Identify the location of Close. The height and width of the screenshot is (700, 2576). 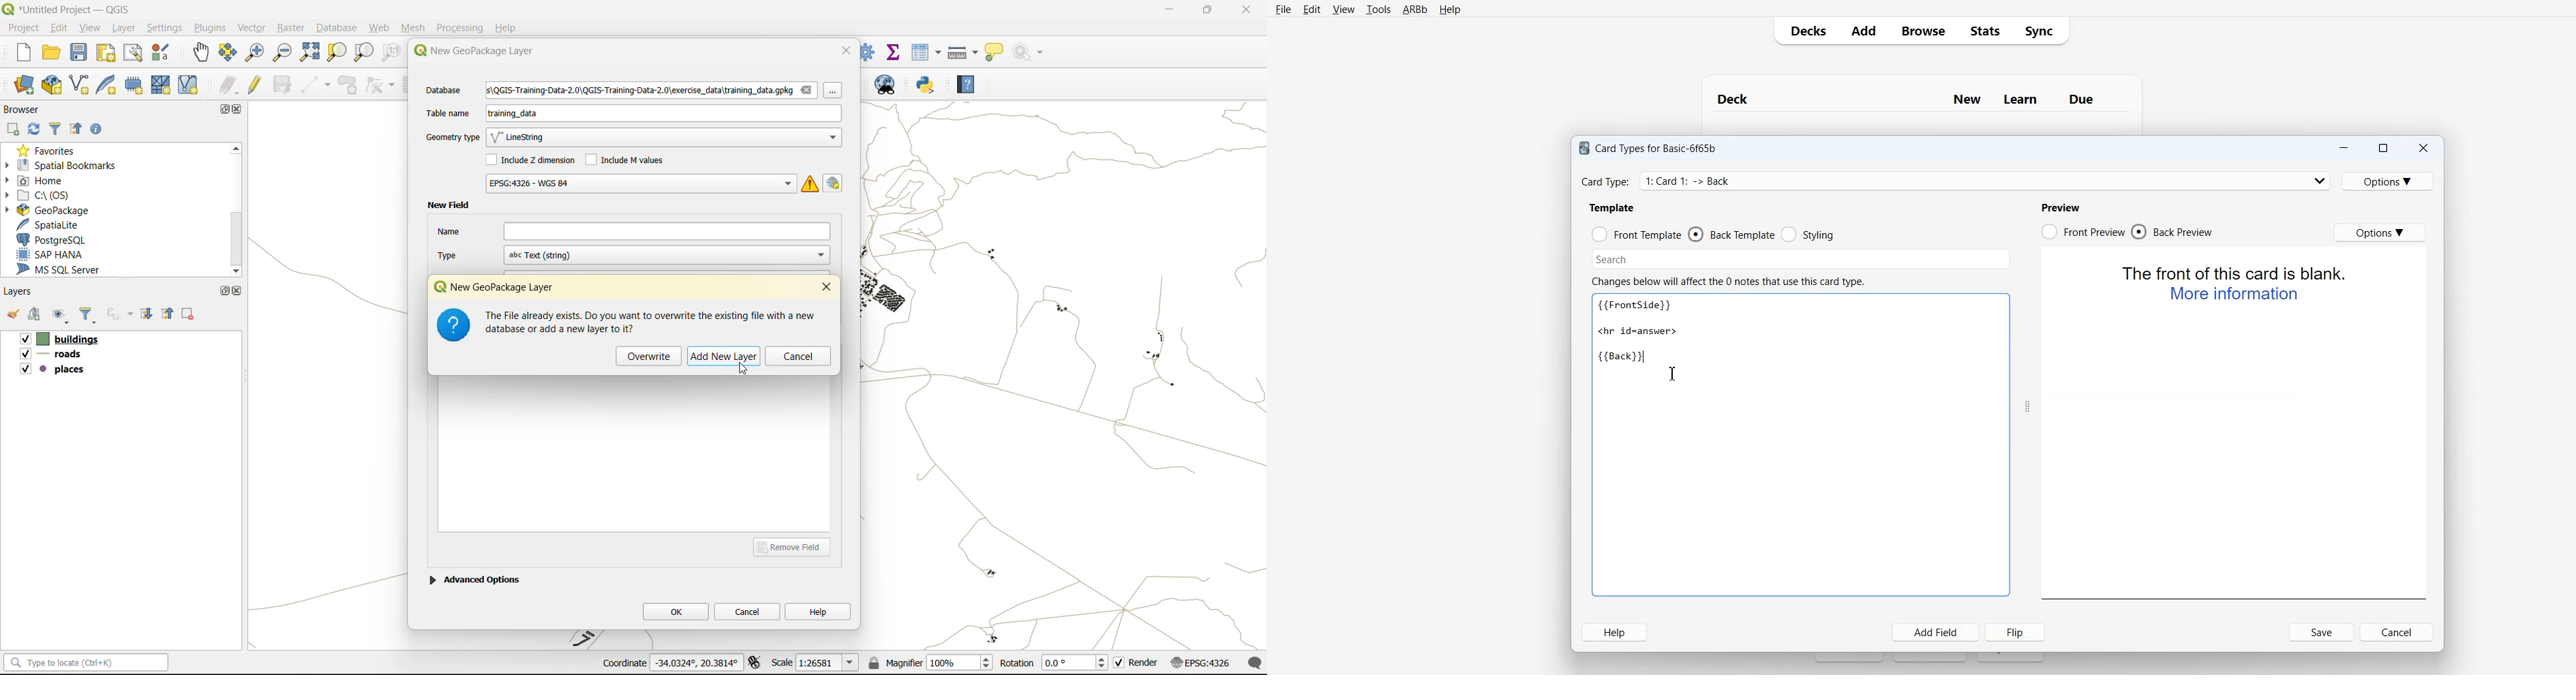
(2423, 147).